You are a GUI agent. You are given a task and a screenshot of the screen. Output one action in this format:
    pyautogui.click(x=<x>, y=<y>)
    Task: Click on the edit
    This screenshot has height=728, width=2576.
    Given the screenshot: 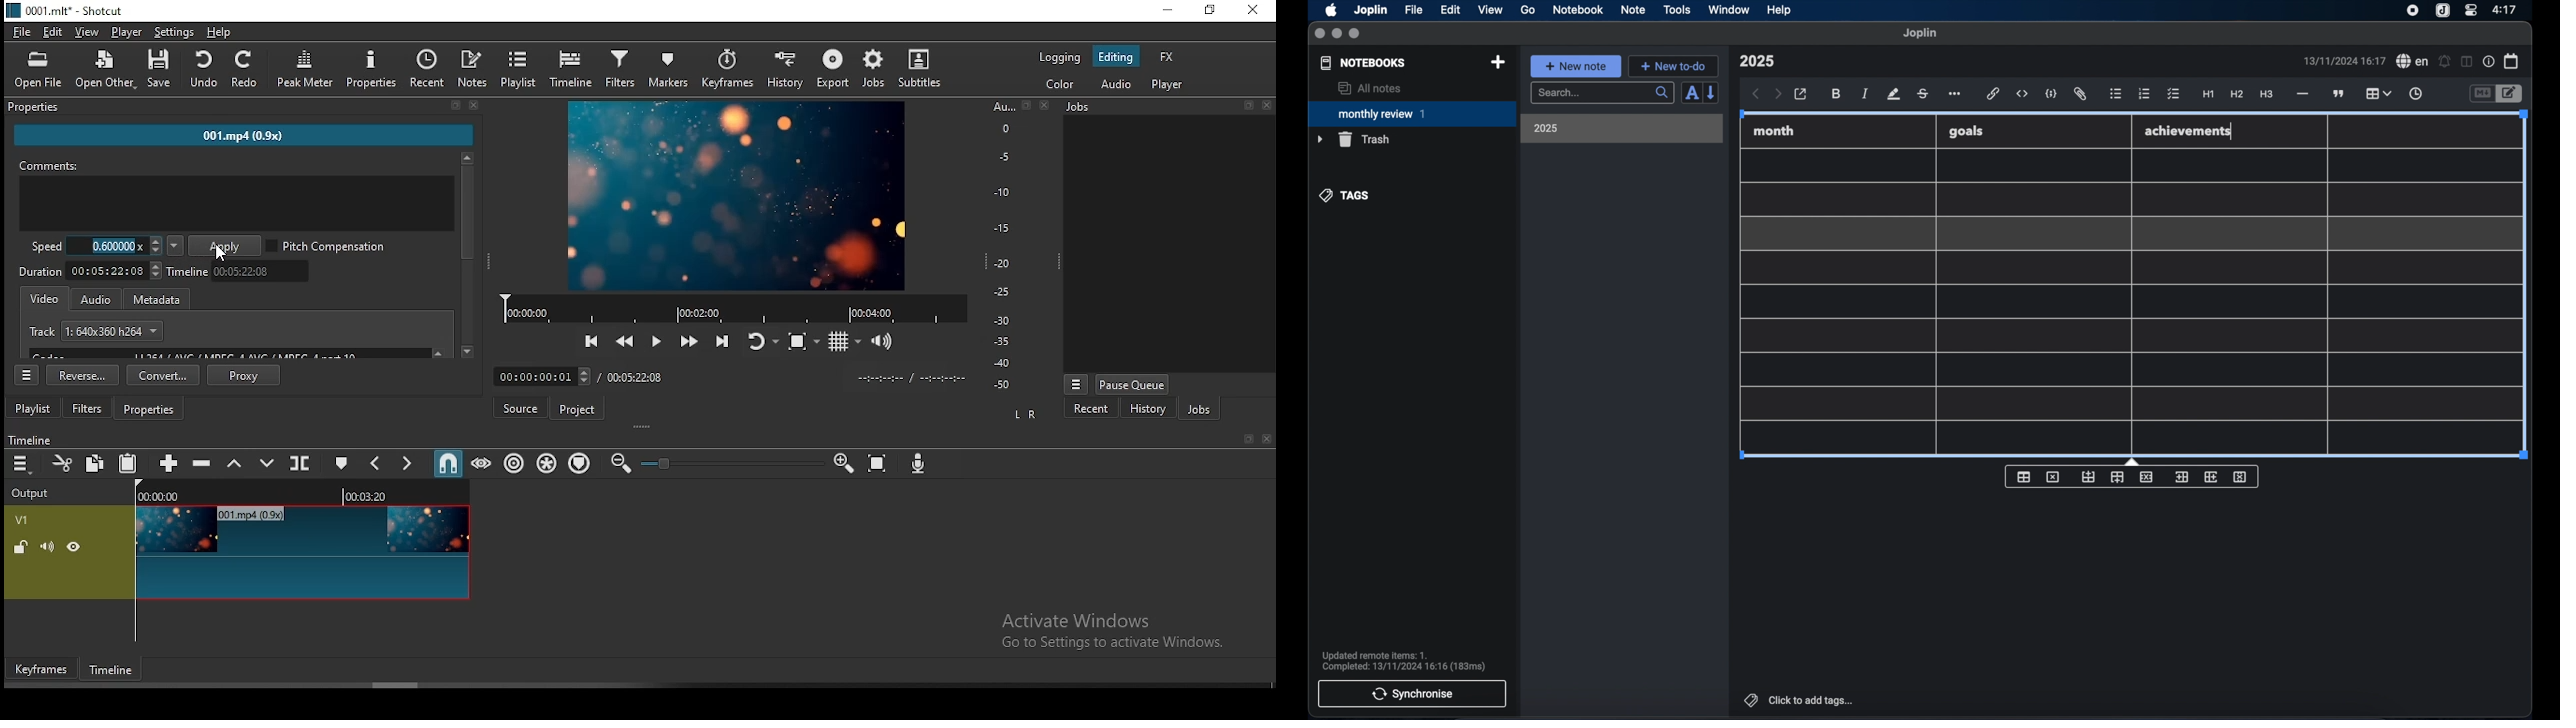 What is the action you would take?
    pyautogui.click(x=1451, y=10)
    